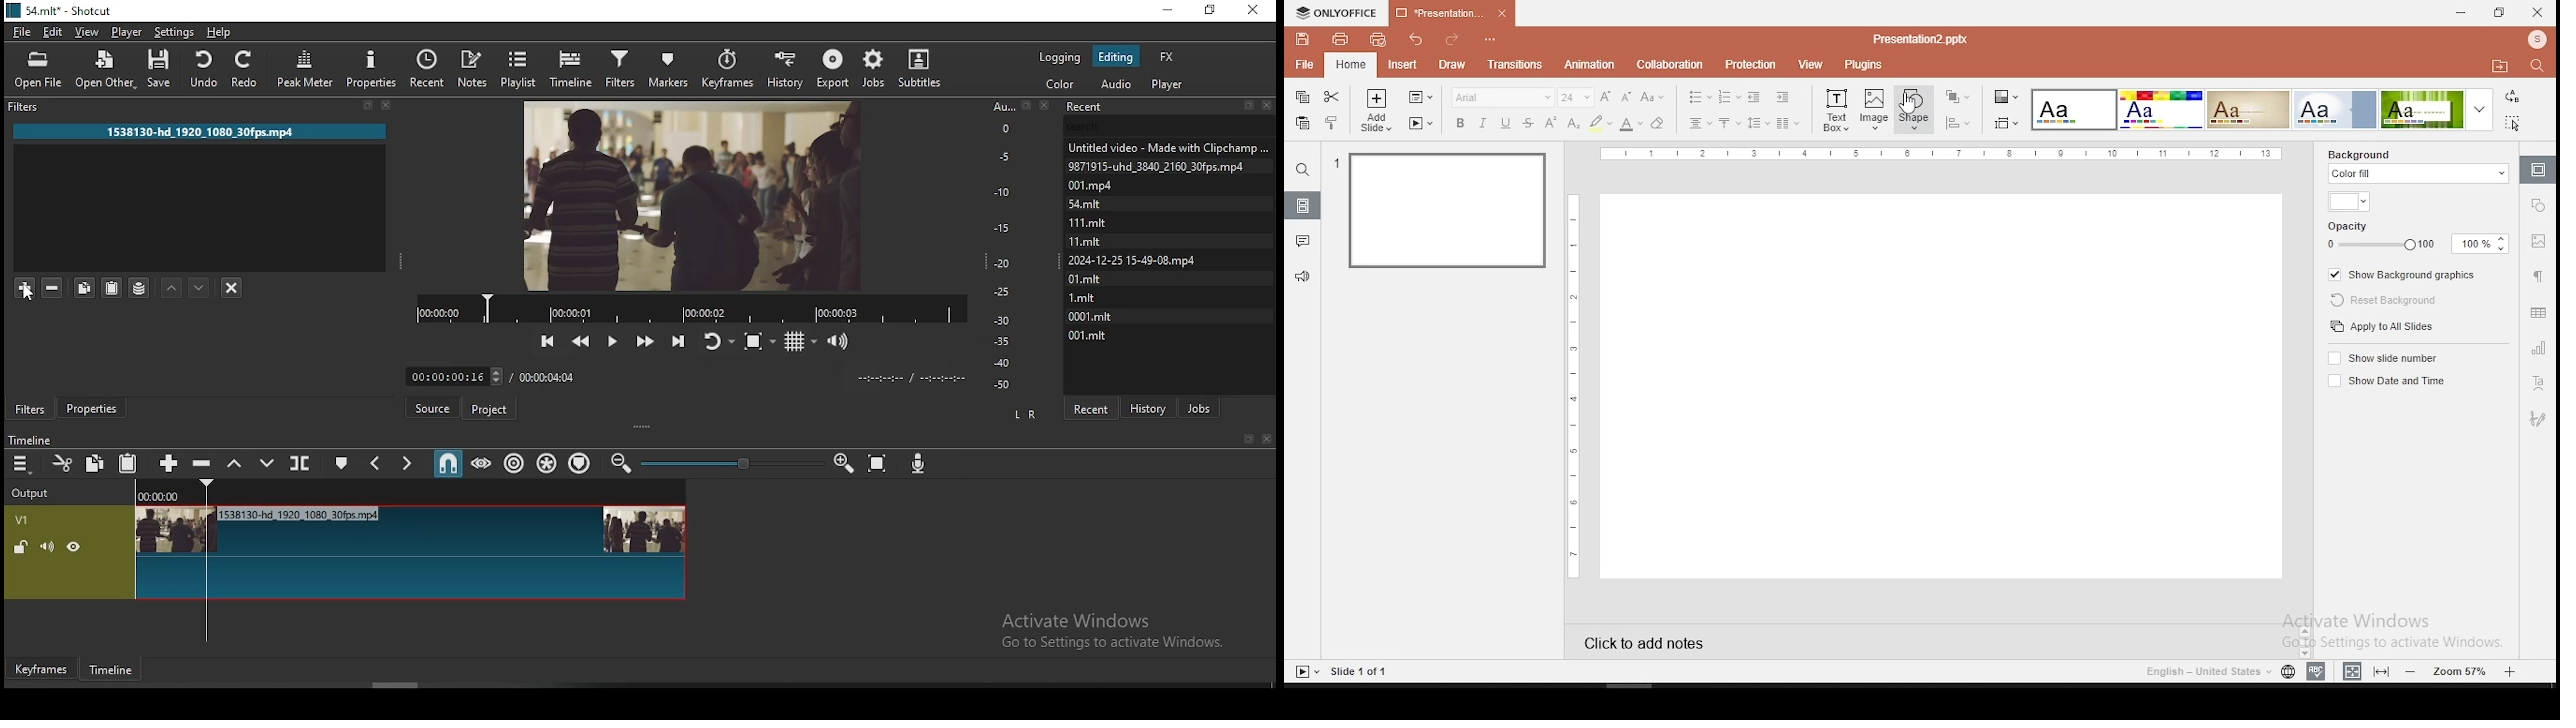  I want to click on edit, so click(54, 33).